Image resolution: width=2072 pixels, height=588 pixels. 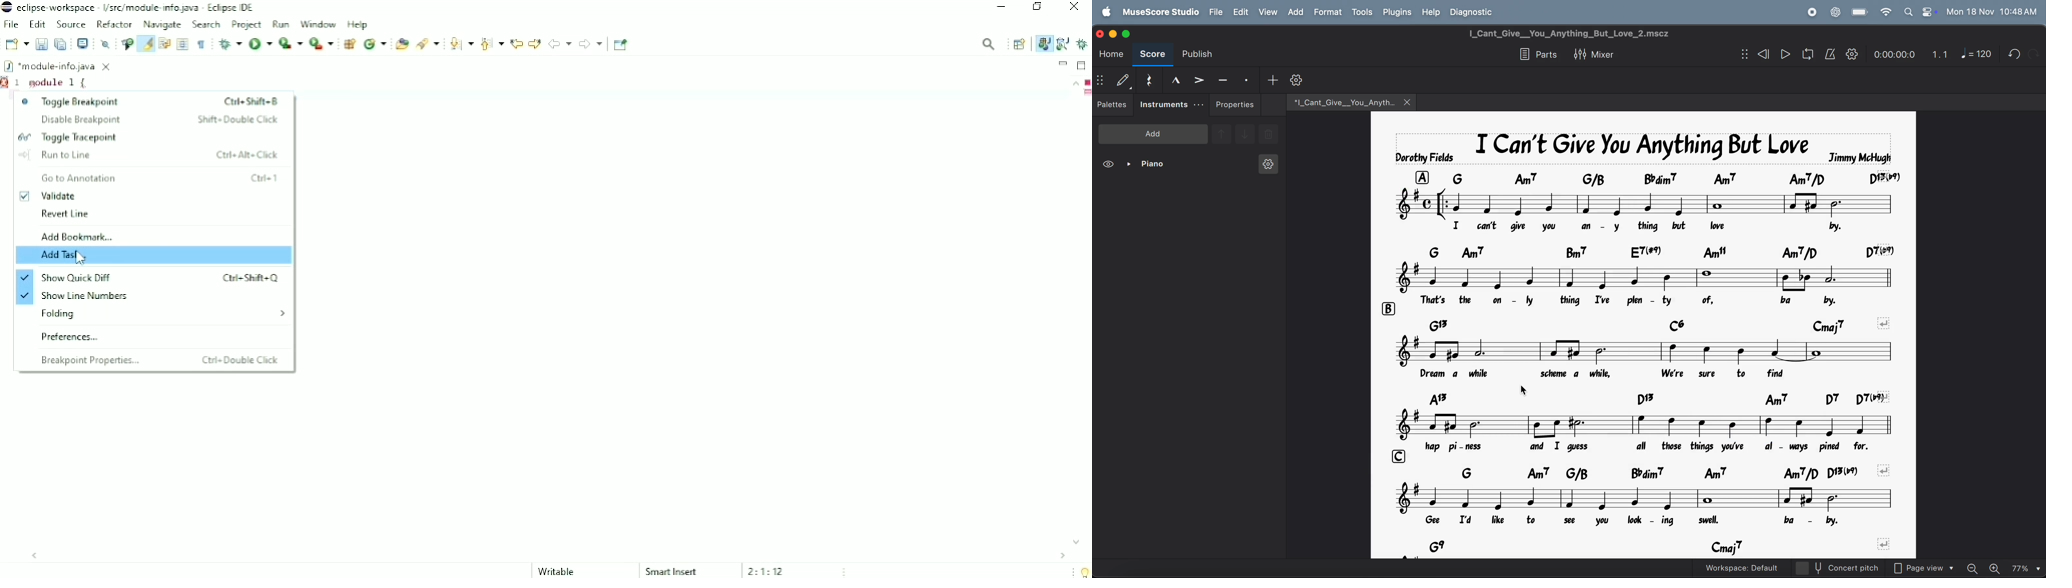 What do you see at coordinates (1860, 12) in the screenshot?
I see `battery` at bounding box center [1860, 12].